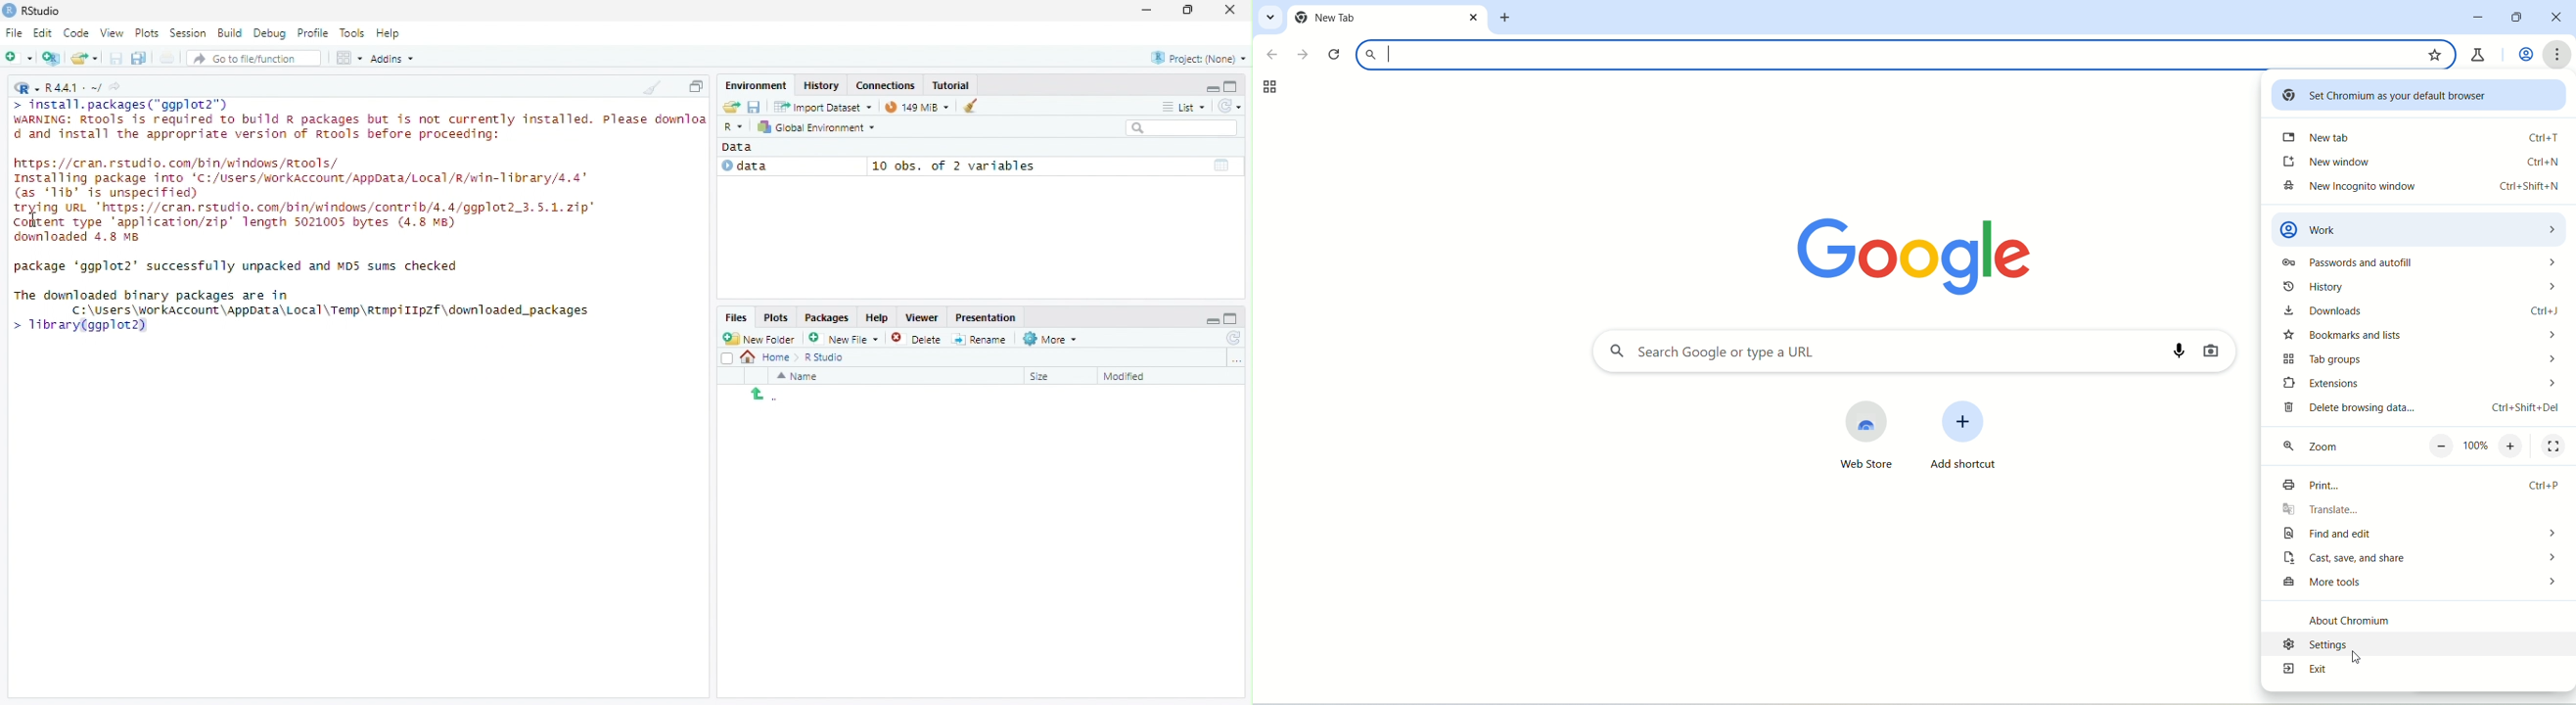 This screenshot has width=2576, height=728. Describe the element at coordinates (2417, 338) in the screenshot. I see `bookmarks and lists` at that location.